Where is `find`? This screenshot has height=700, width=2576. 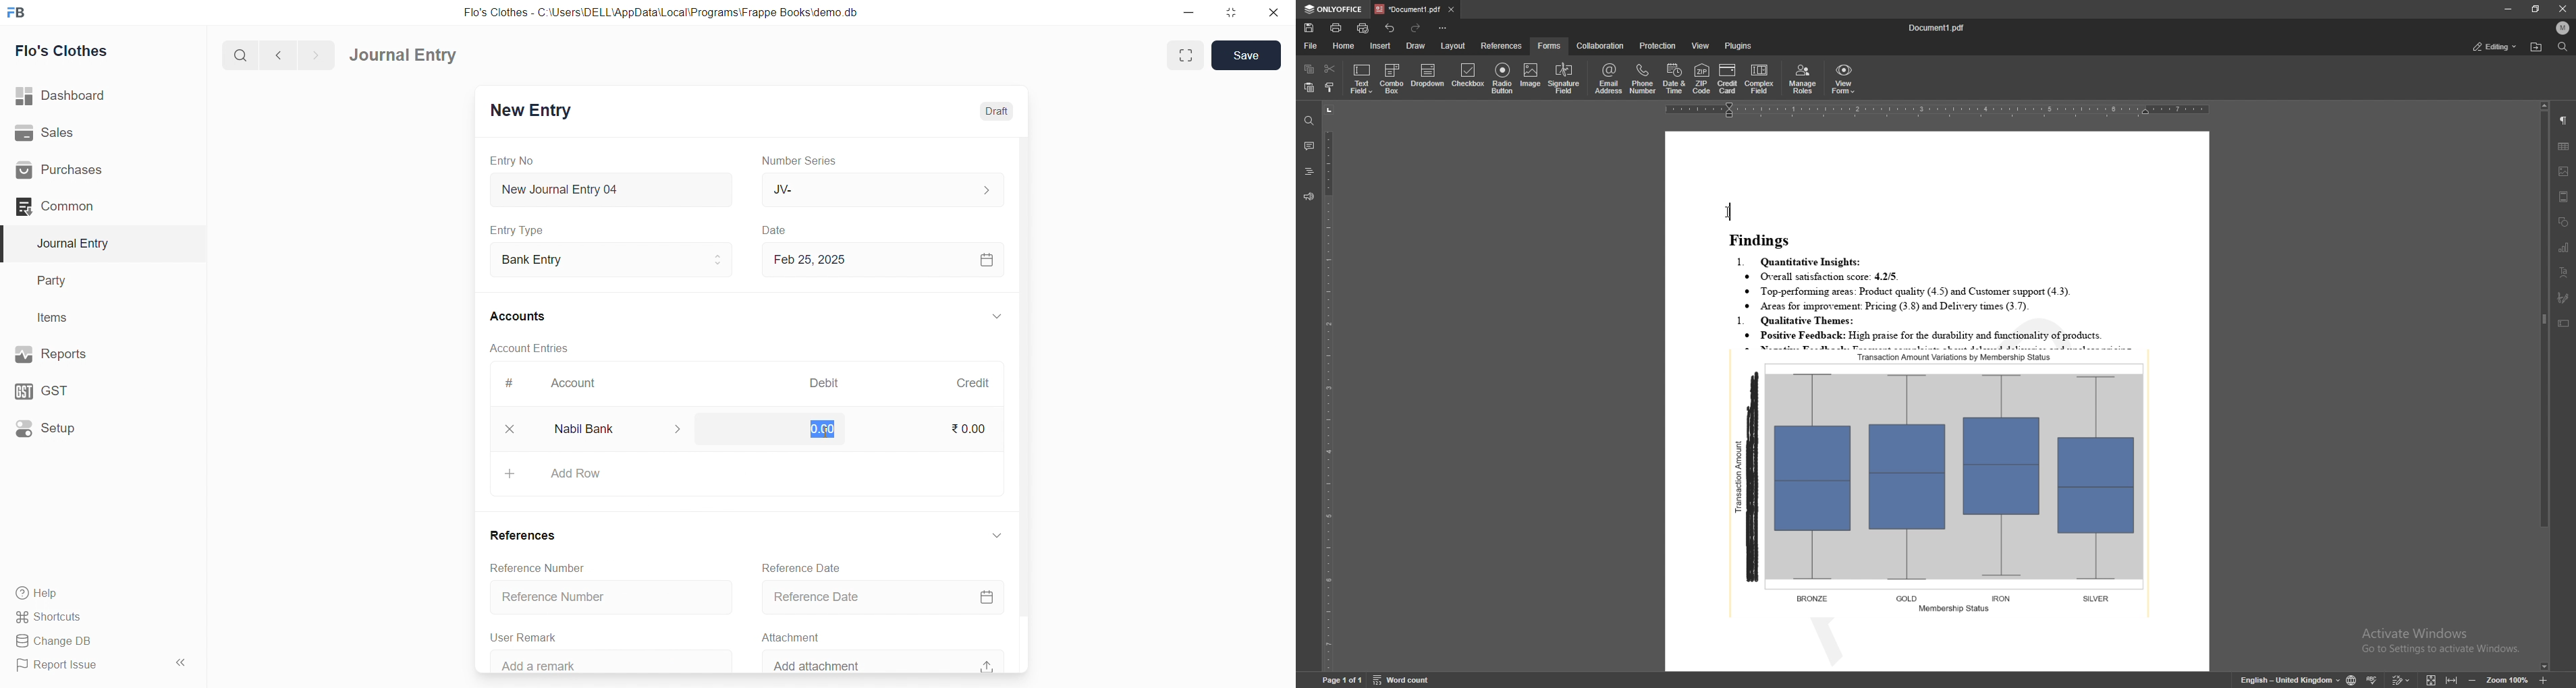
find is located at coordinates (2564, 47).